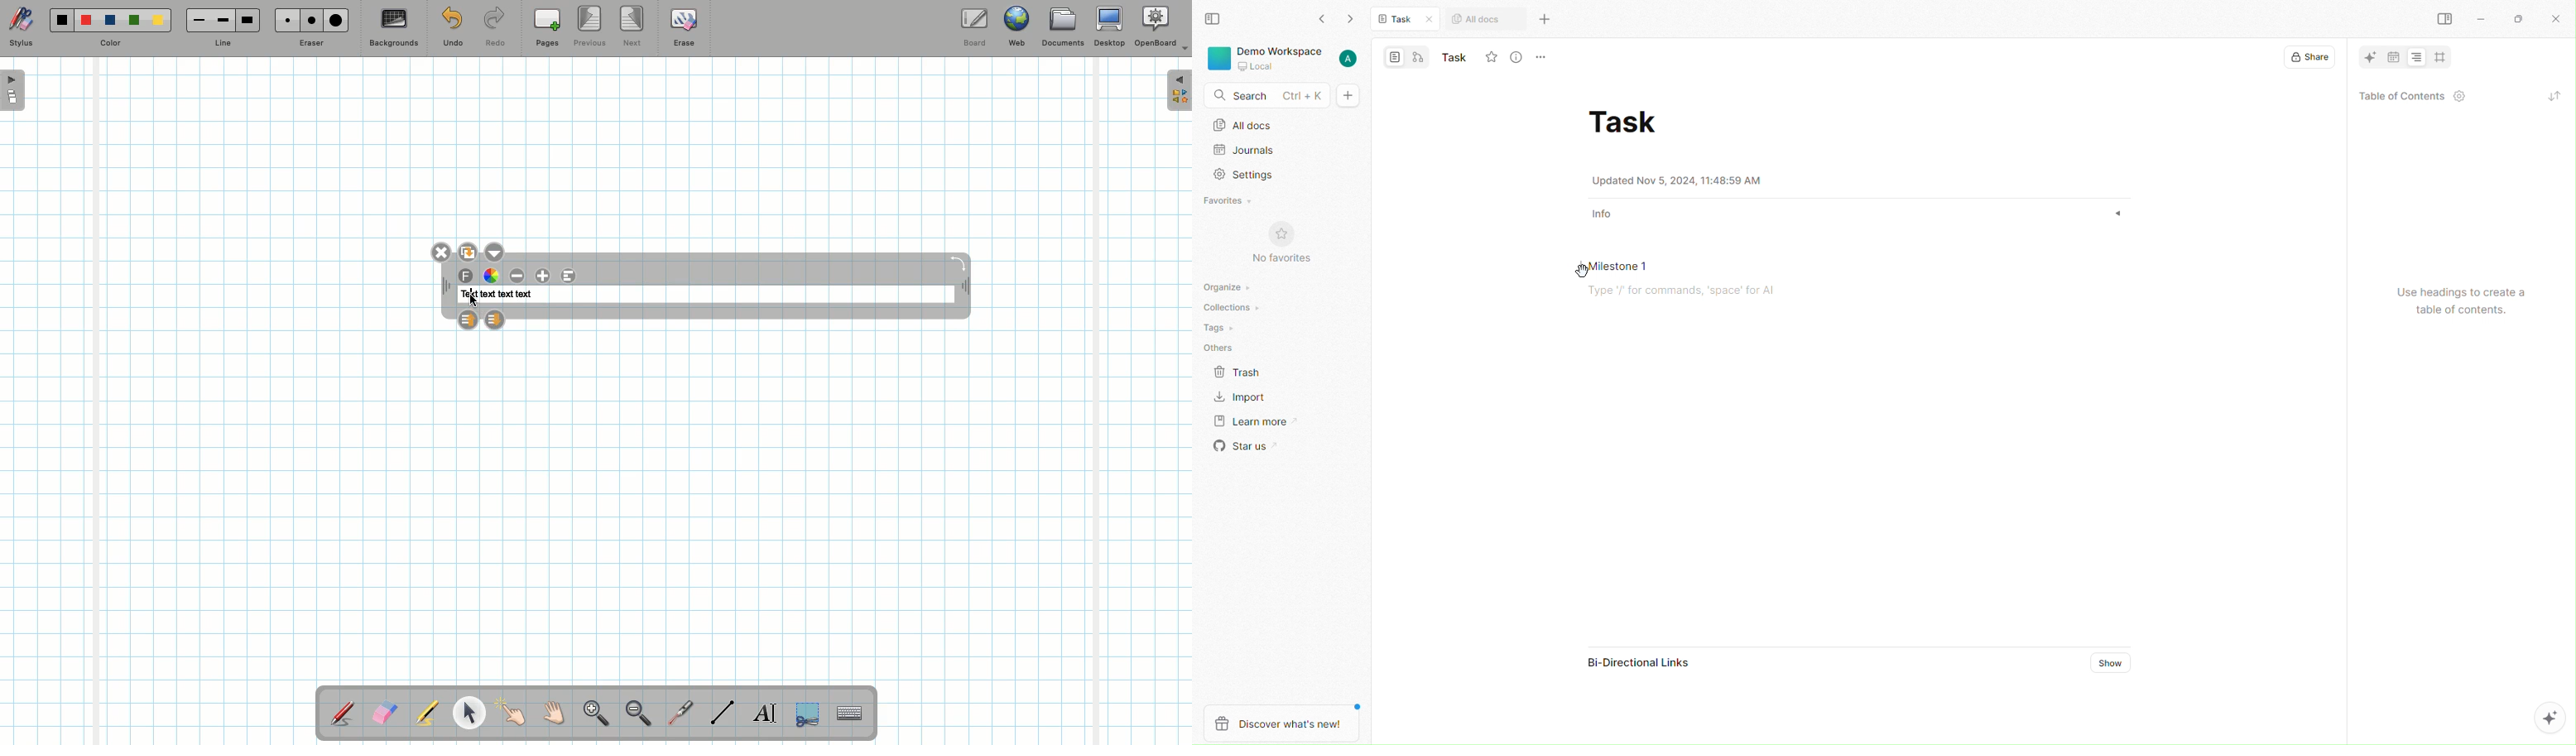 The image size is (2576, 756). I want to click on Favorites, so click(1232, 201).